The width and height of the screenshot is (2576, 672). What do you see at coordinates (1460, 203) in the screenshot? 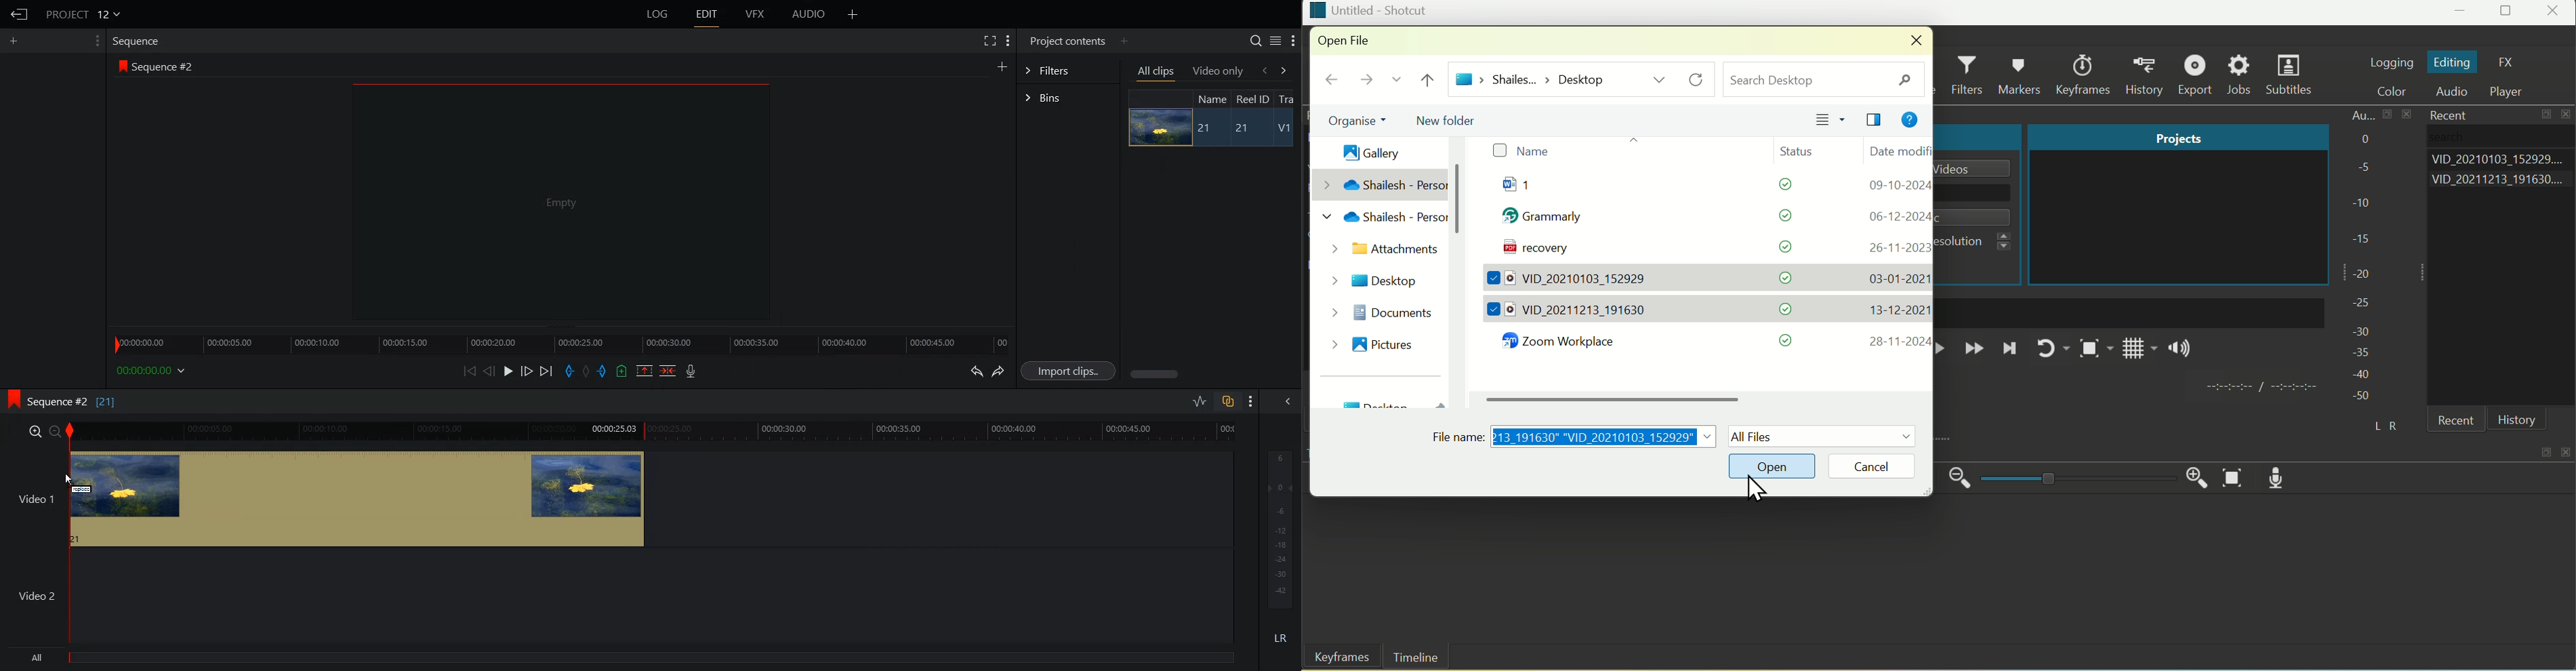
I see `scrollbar` at bounding box center [1460, 203].